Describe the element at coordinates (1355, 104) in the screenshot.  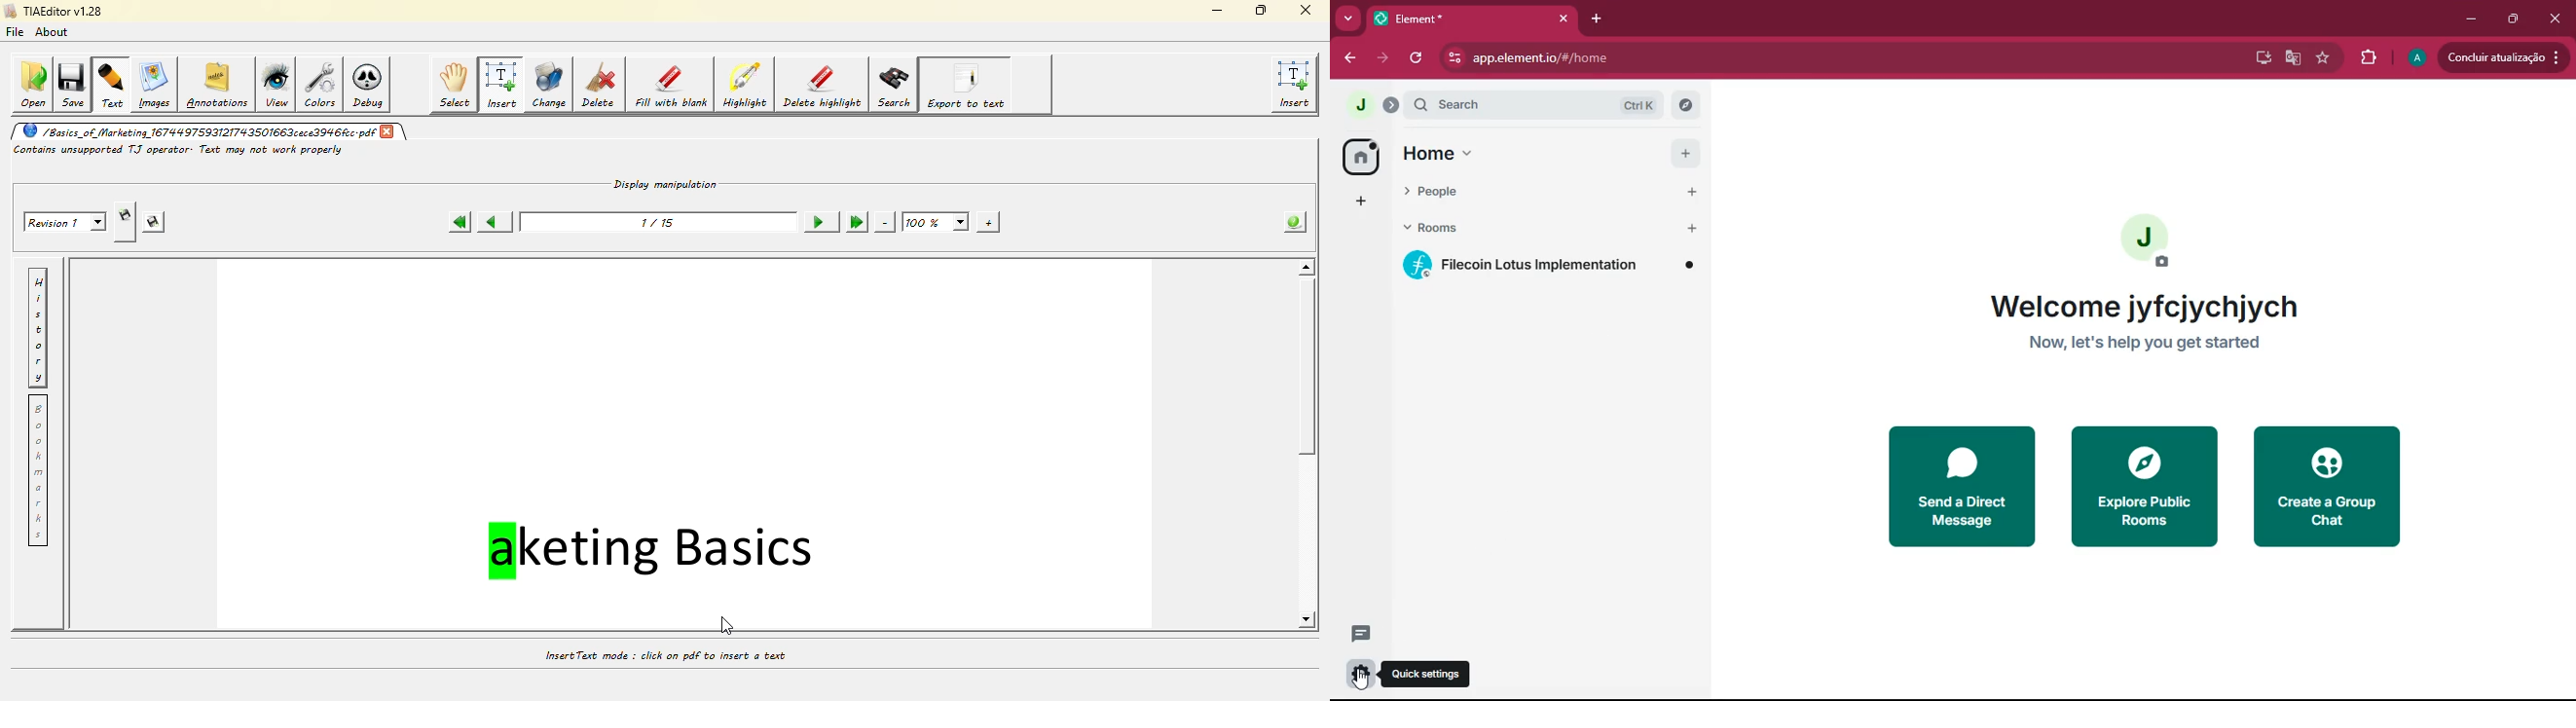
I see `profile picture` at that location.